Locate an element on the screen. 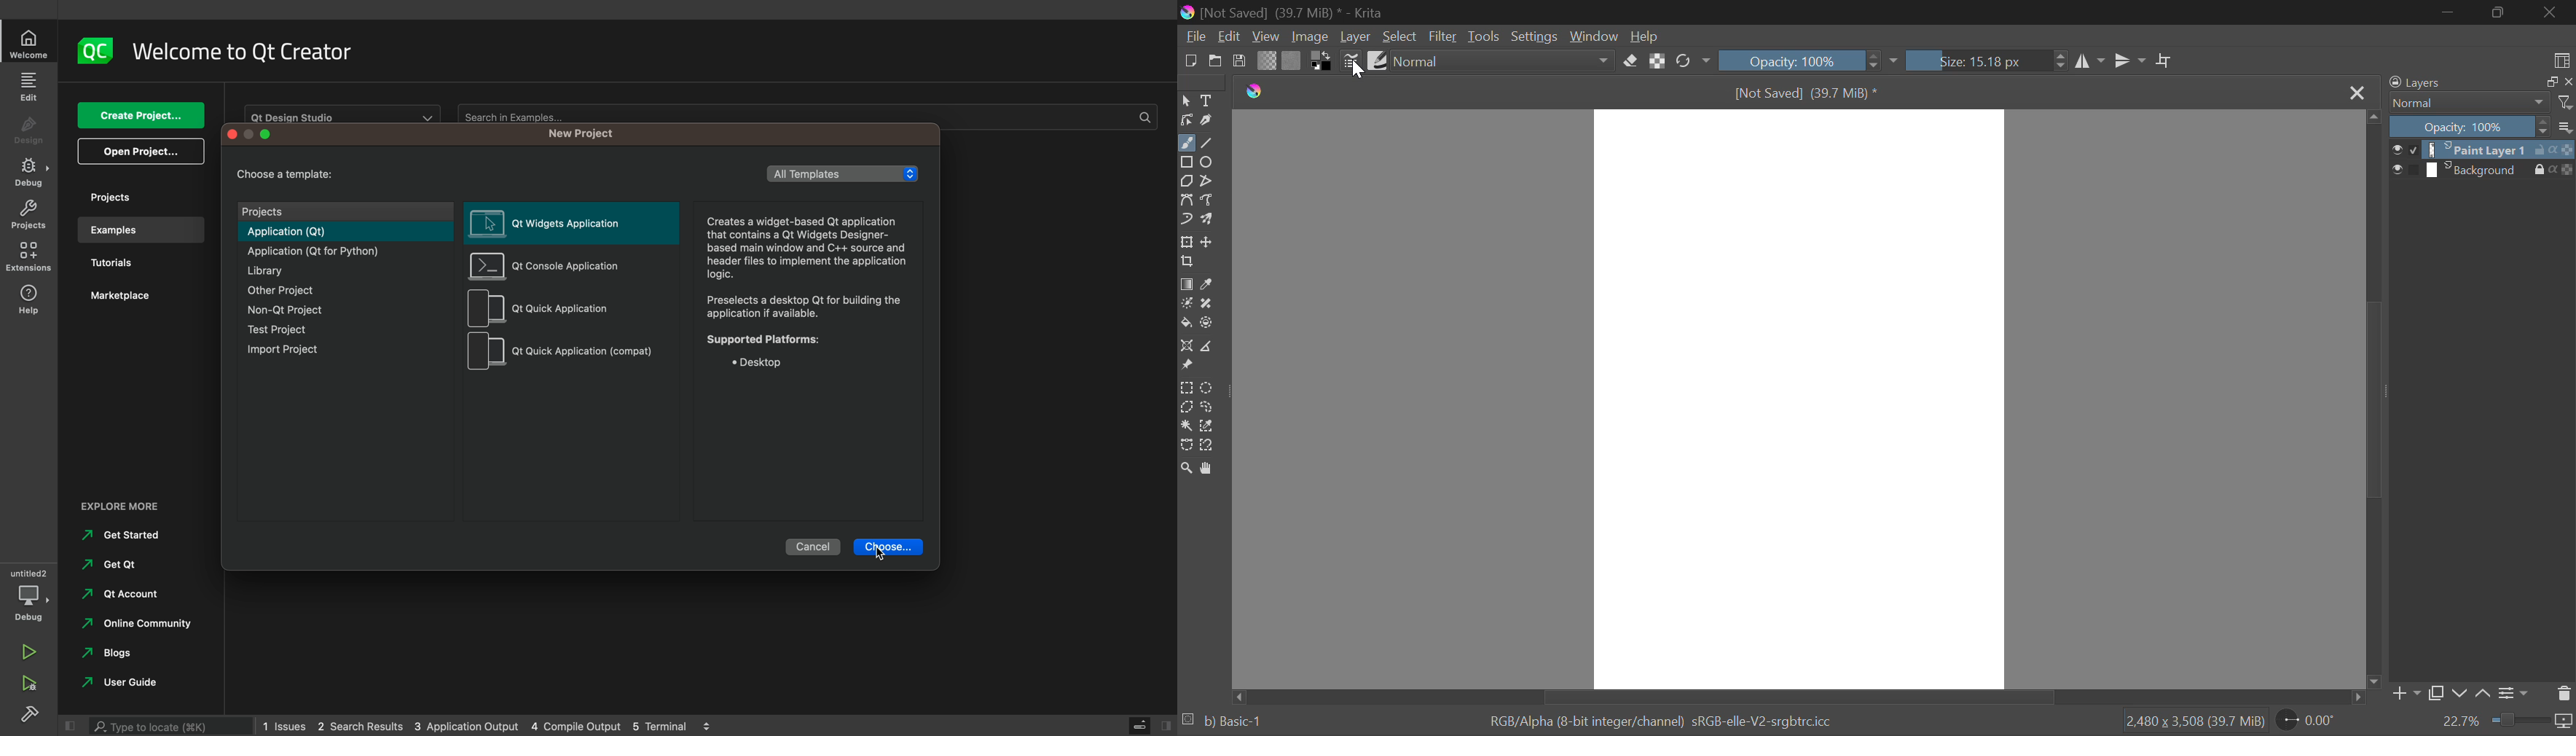 This screenshot has height=756, width=2576. library is located at coordinates (344, 270).